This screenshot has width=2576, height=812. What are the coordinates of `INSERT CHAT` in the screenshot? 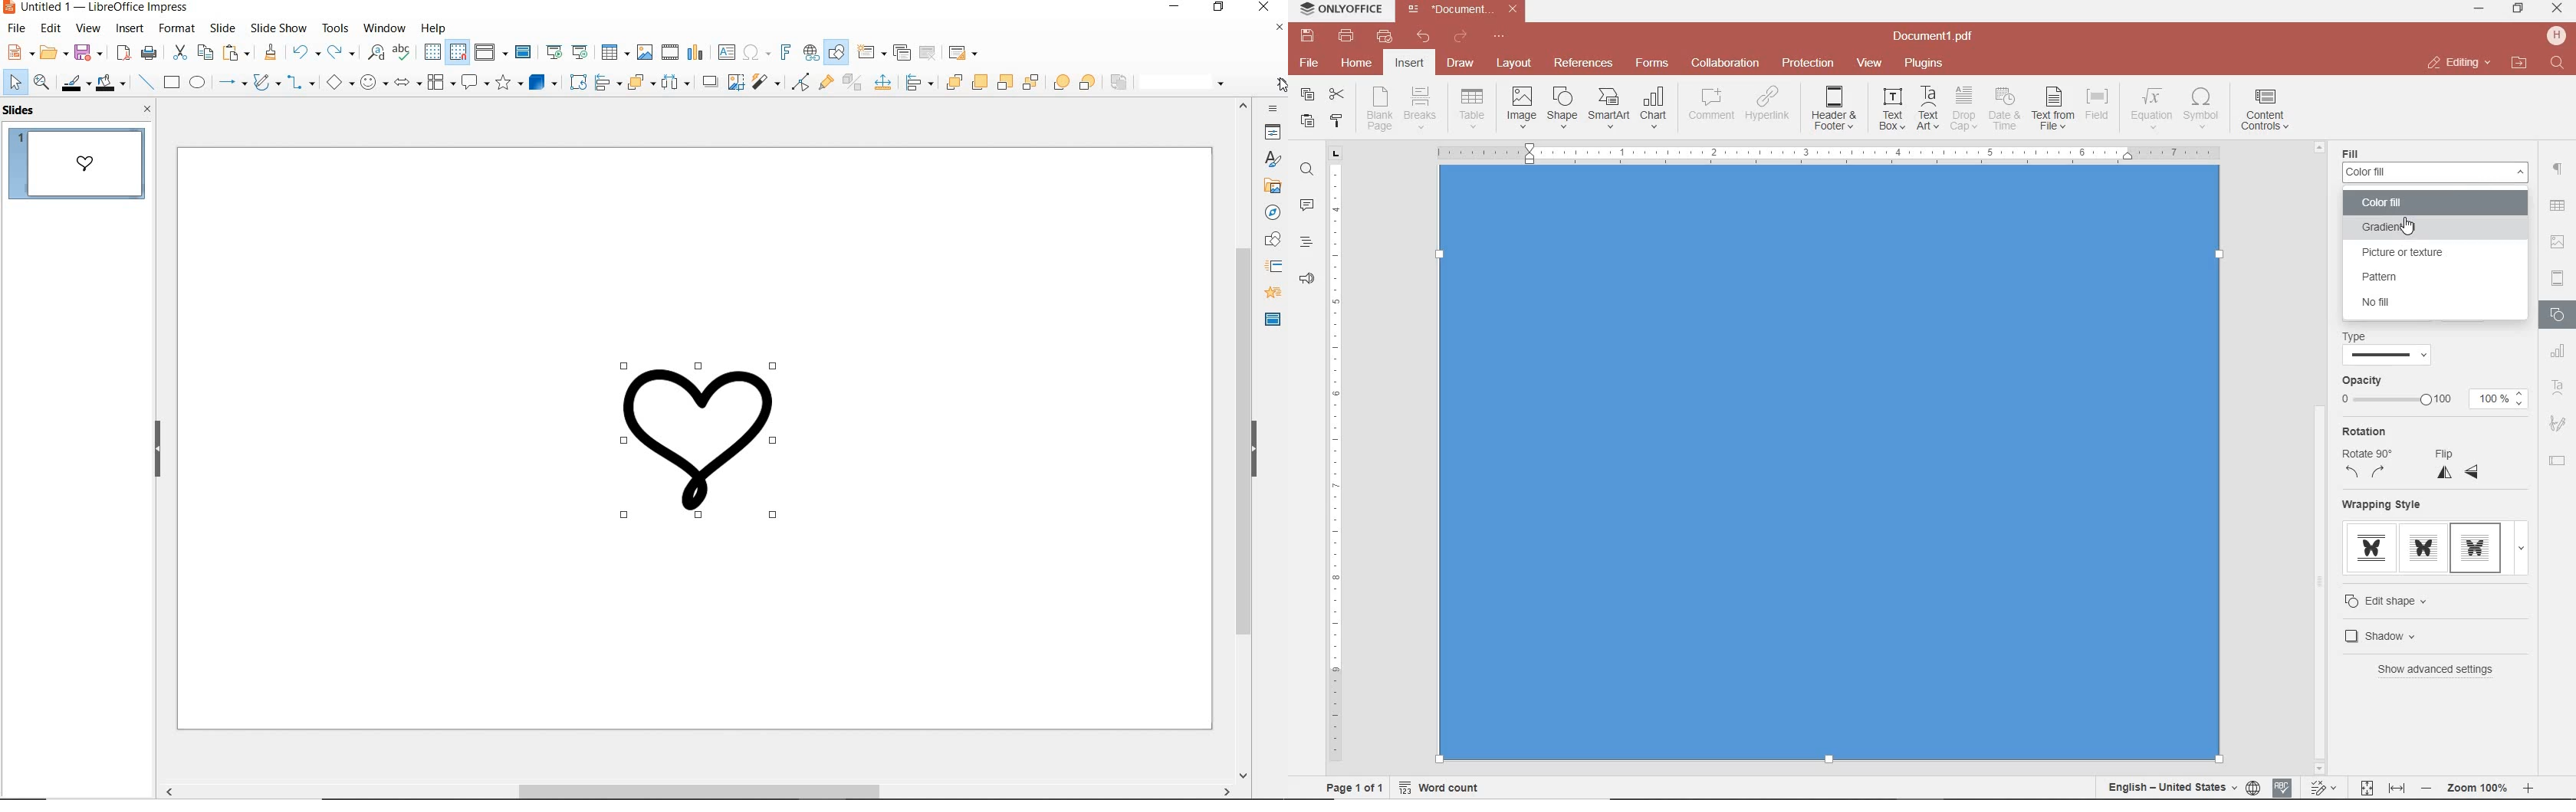 It's located at (1654, 109).